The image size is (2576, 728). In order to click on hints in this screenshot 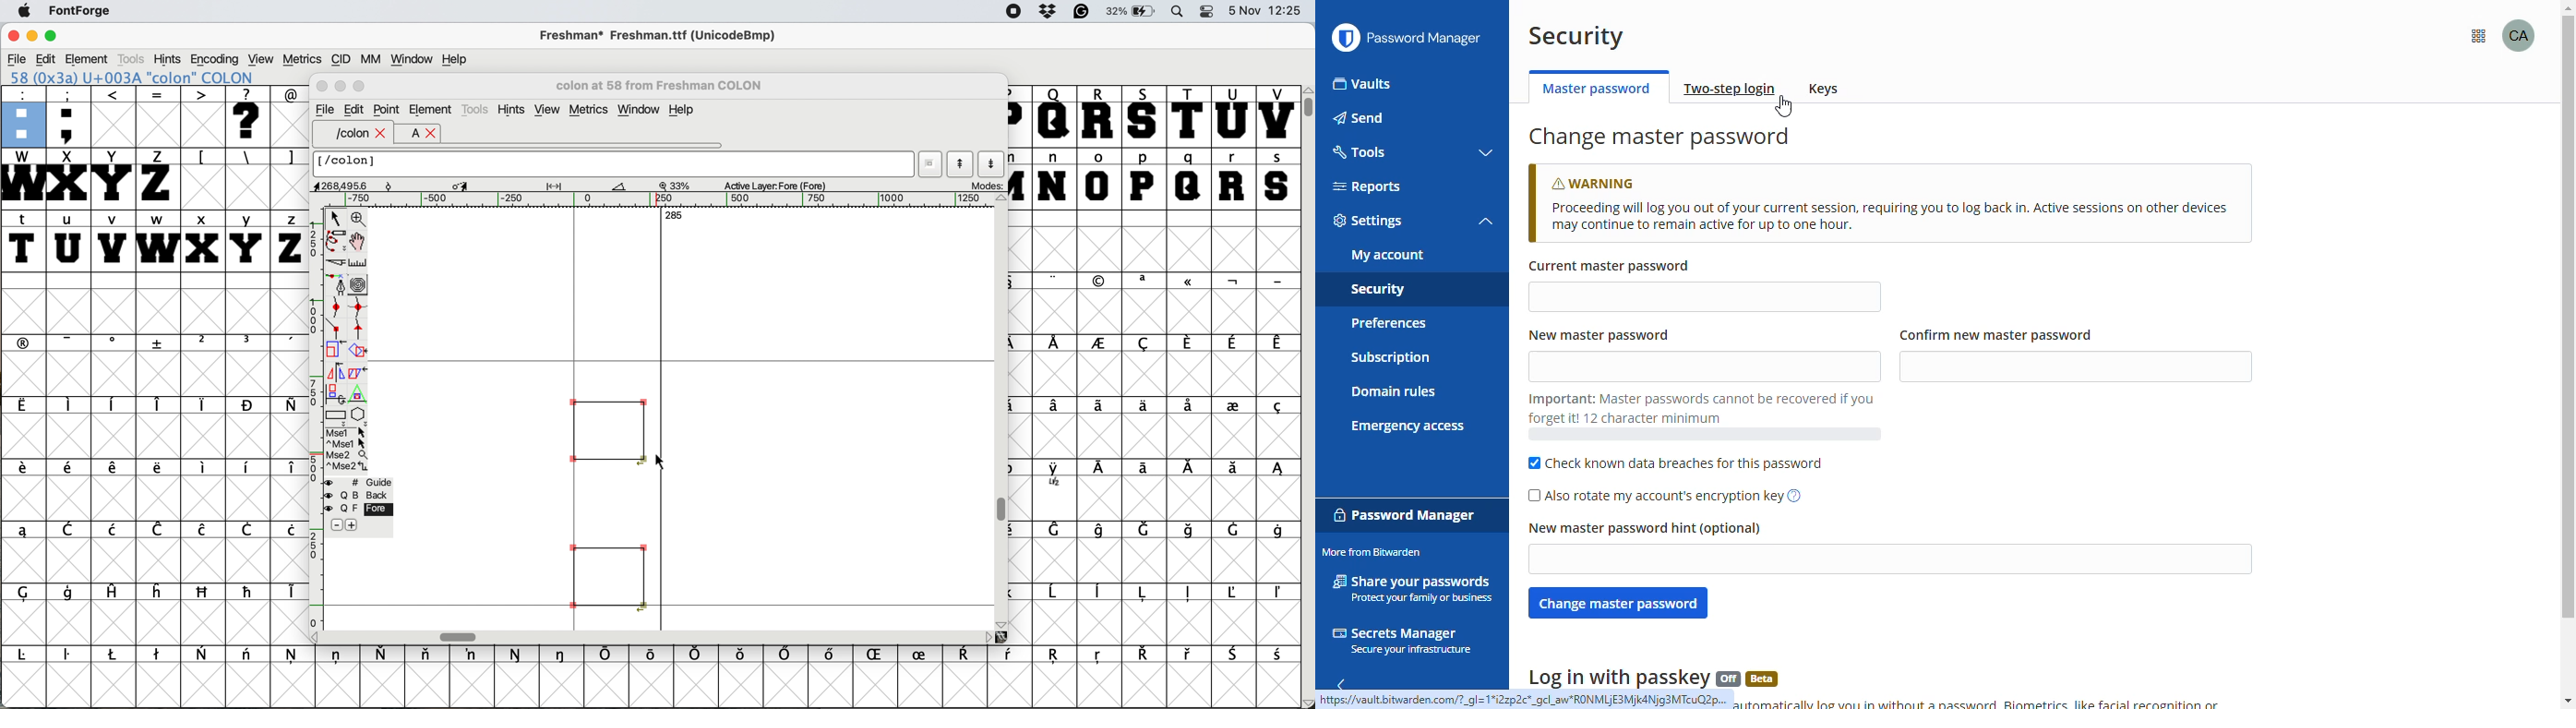, I will do `click(512, 109)`.